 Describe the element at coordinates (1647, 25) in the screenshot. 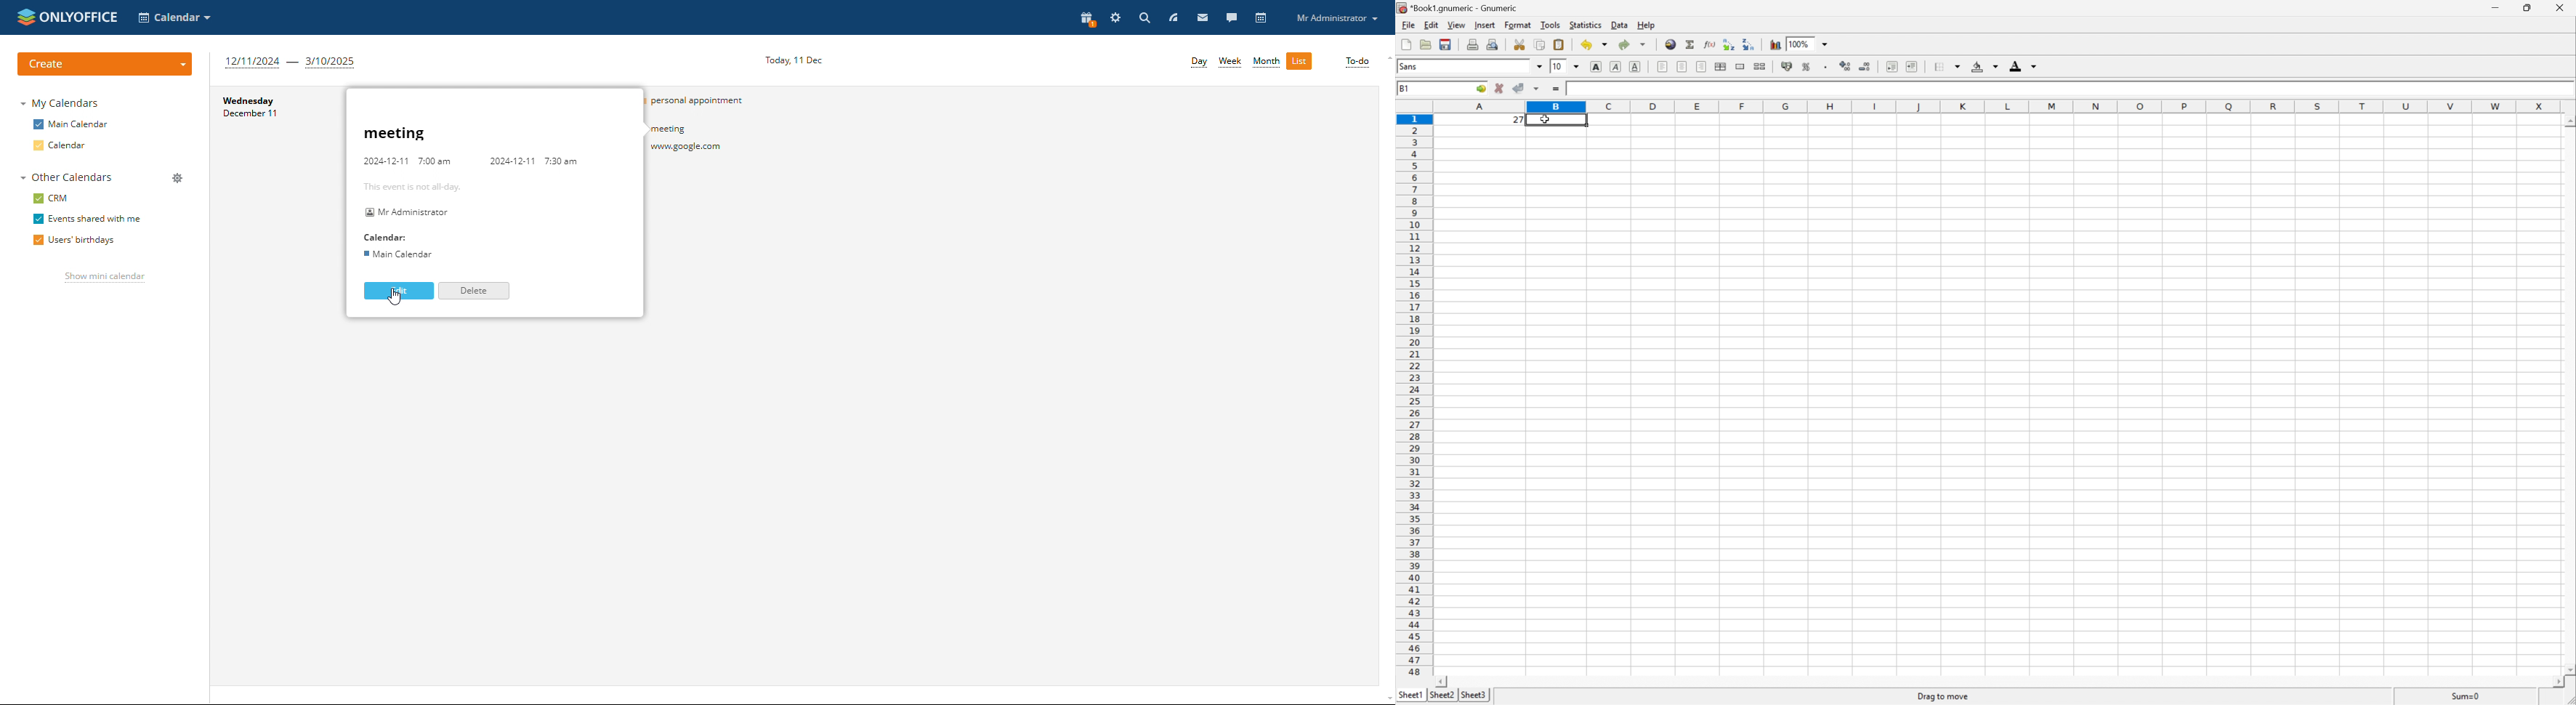

I see `Help` at that location.